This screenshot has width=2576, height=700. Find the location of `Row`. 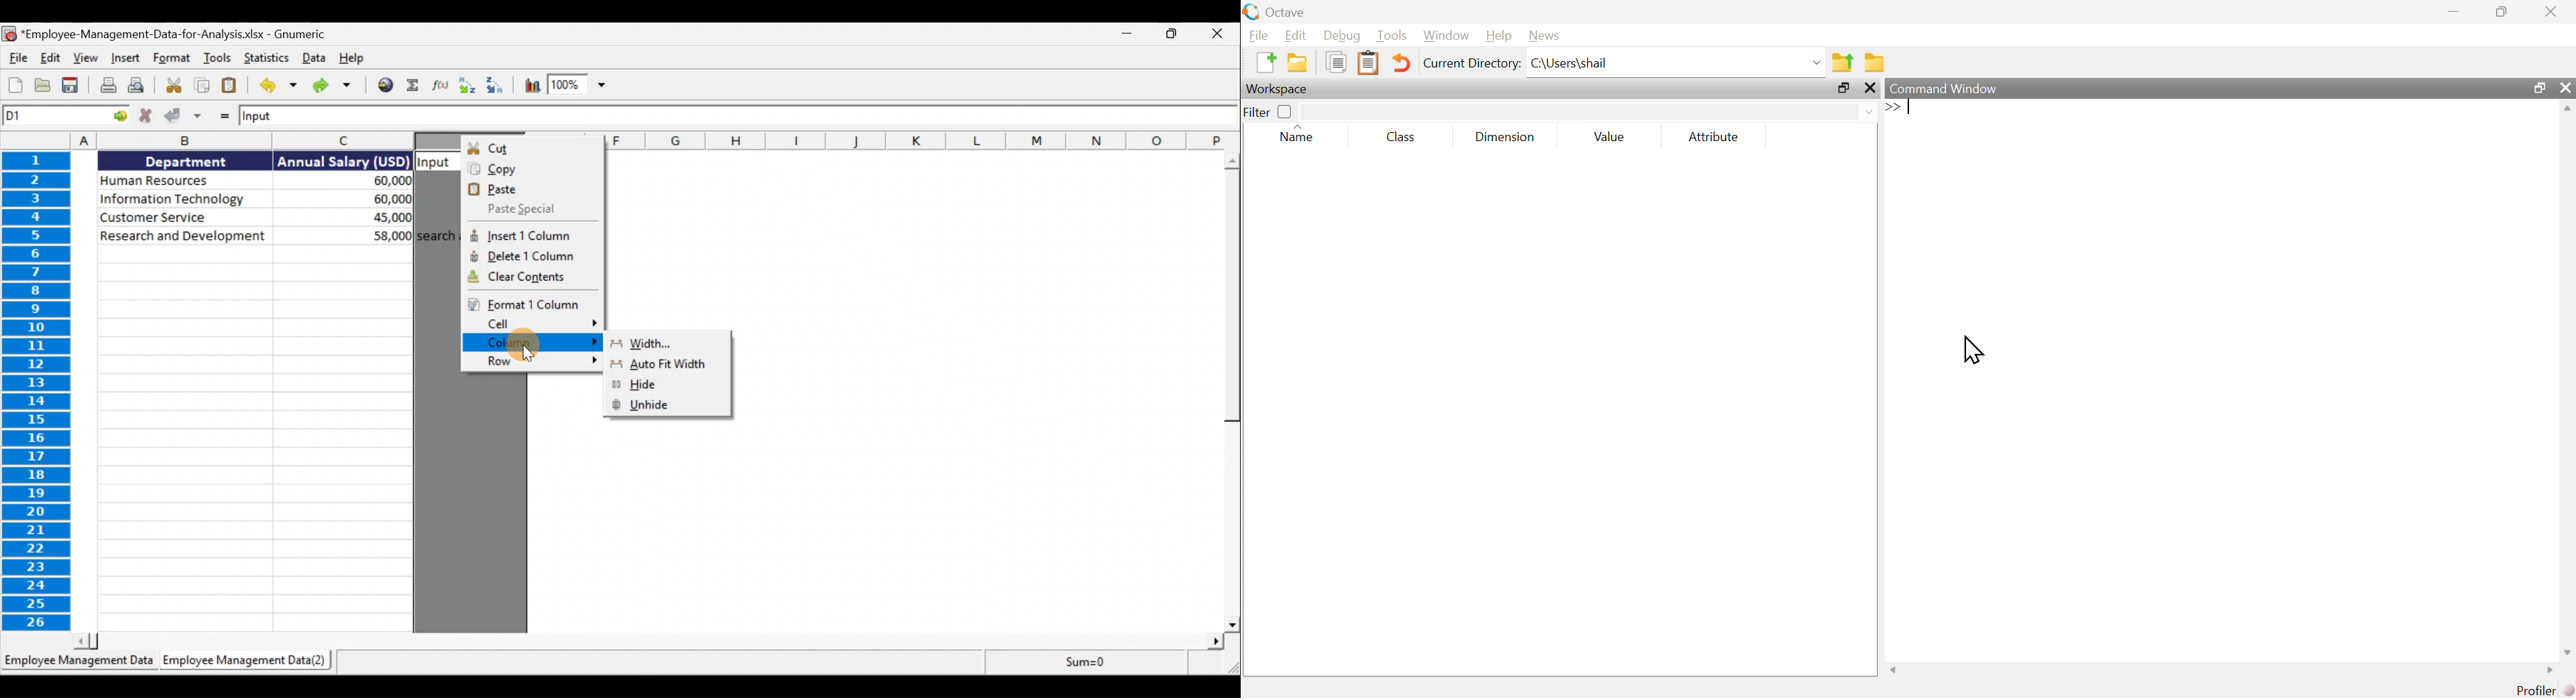

Row is located at coordinates (531, 362).